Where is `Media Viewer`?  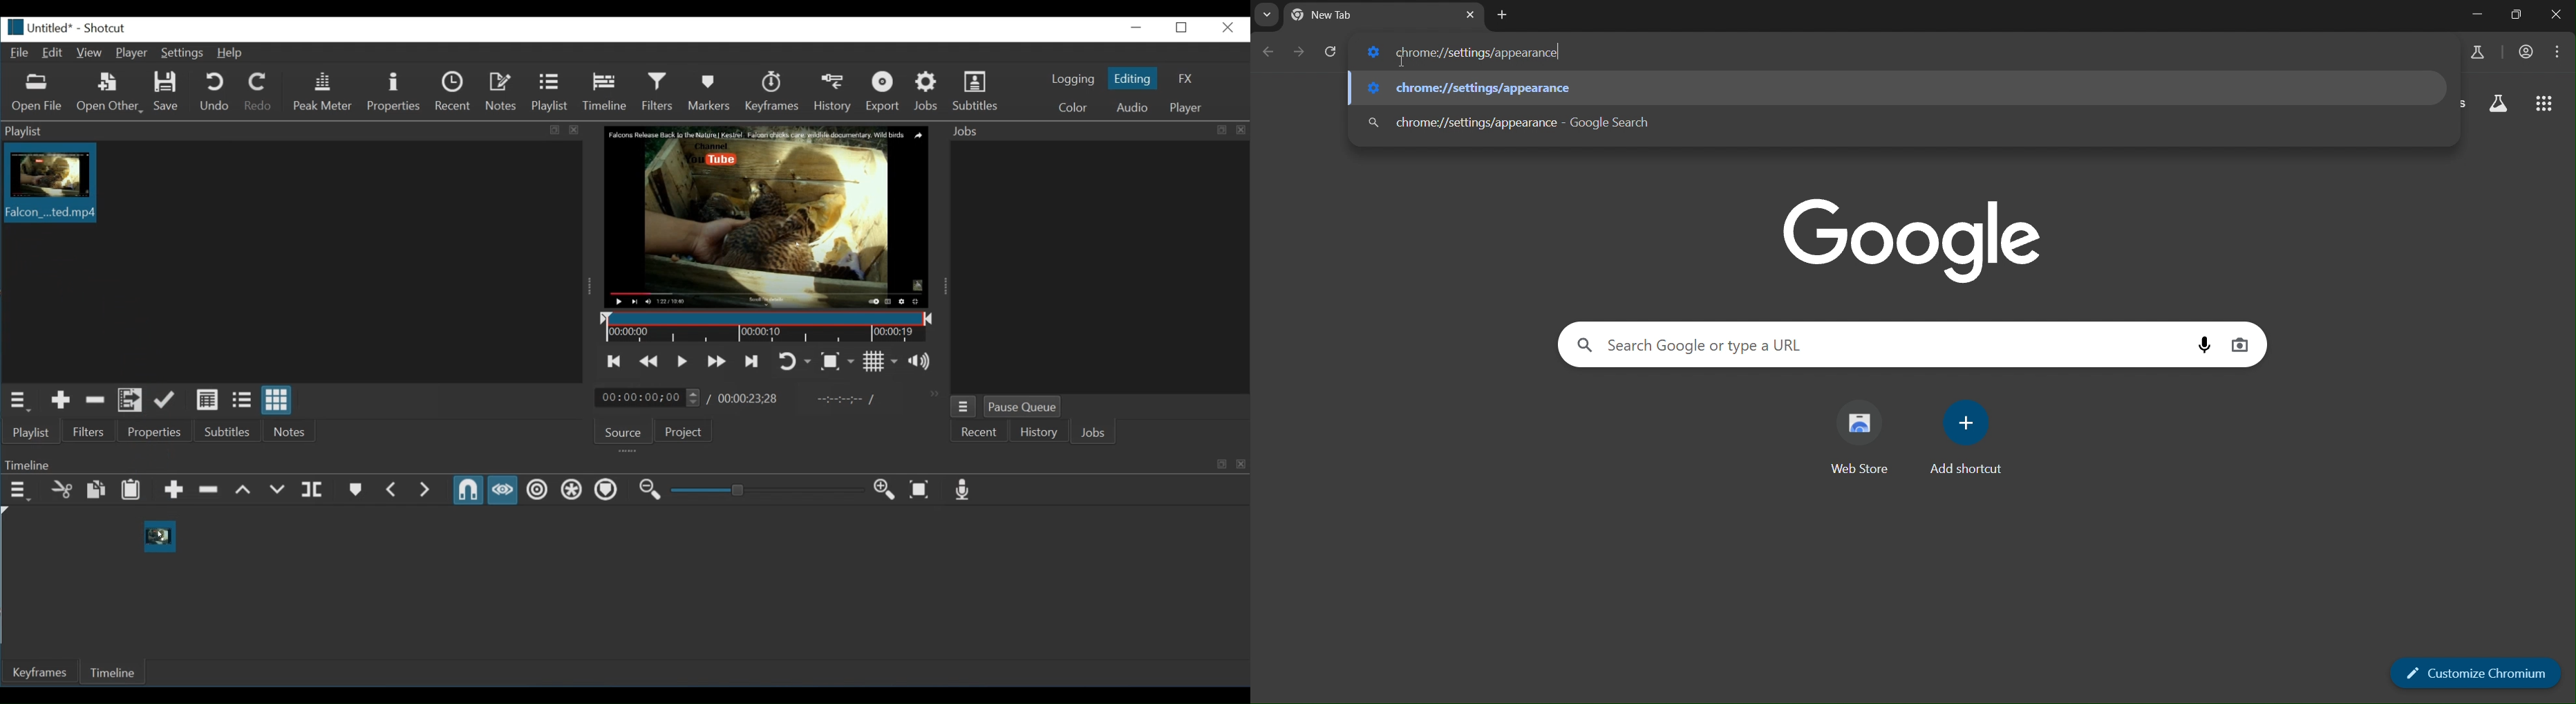
Media Viewer is located at coordinates (768, 218).